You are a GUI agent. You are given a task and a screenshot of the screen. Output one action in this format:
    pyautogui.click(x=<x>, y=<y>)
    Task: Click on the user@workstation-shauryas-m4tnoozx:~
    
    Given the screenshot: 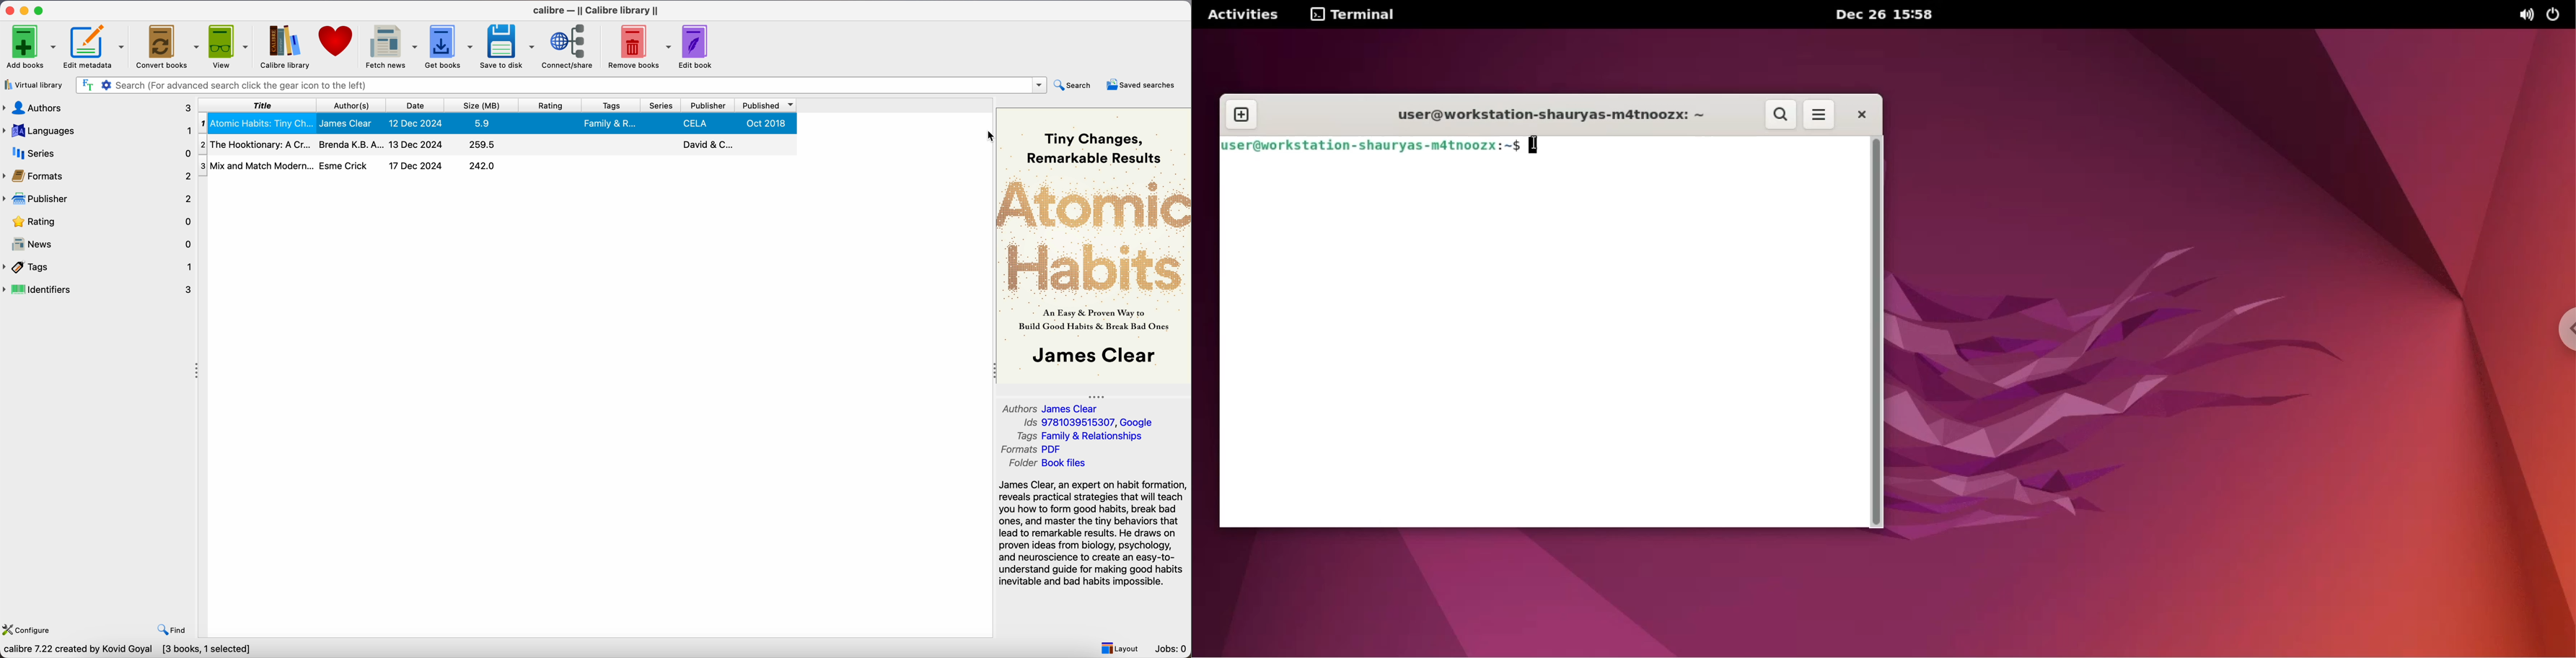 What is the action you would take?
    pyautogui.click(x=1539, y=115)
    